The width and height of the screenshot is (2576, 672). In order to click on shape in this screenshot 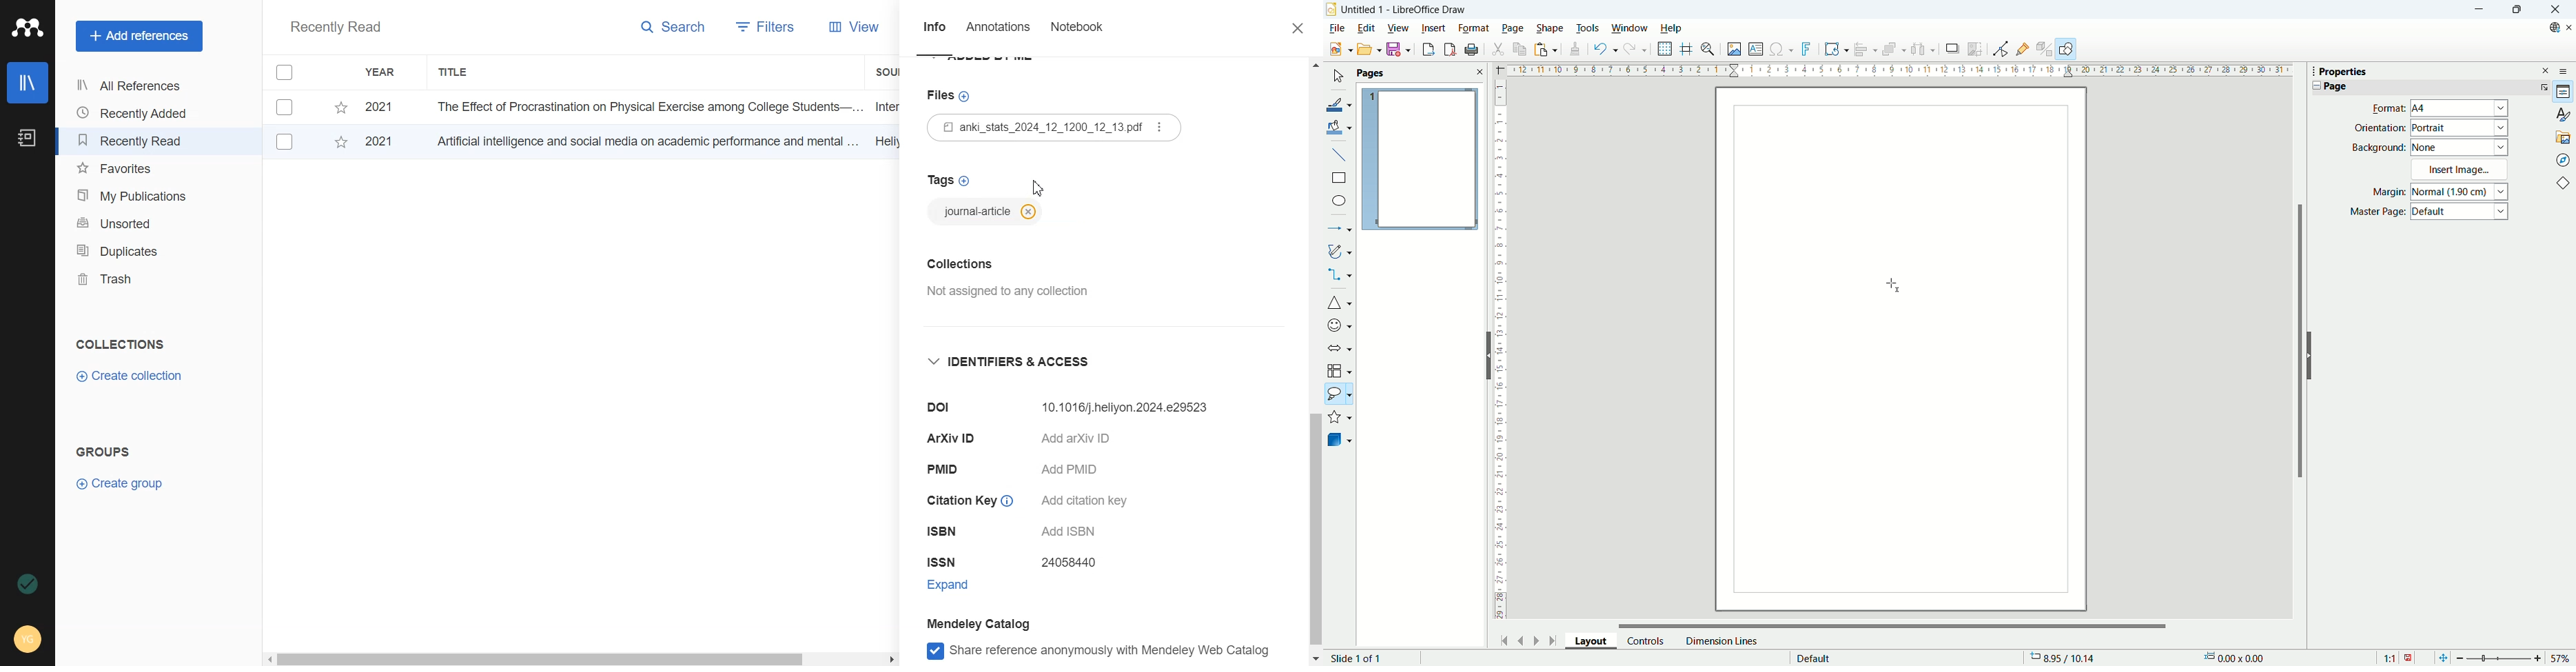, I will do `click(1550, 28)`.